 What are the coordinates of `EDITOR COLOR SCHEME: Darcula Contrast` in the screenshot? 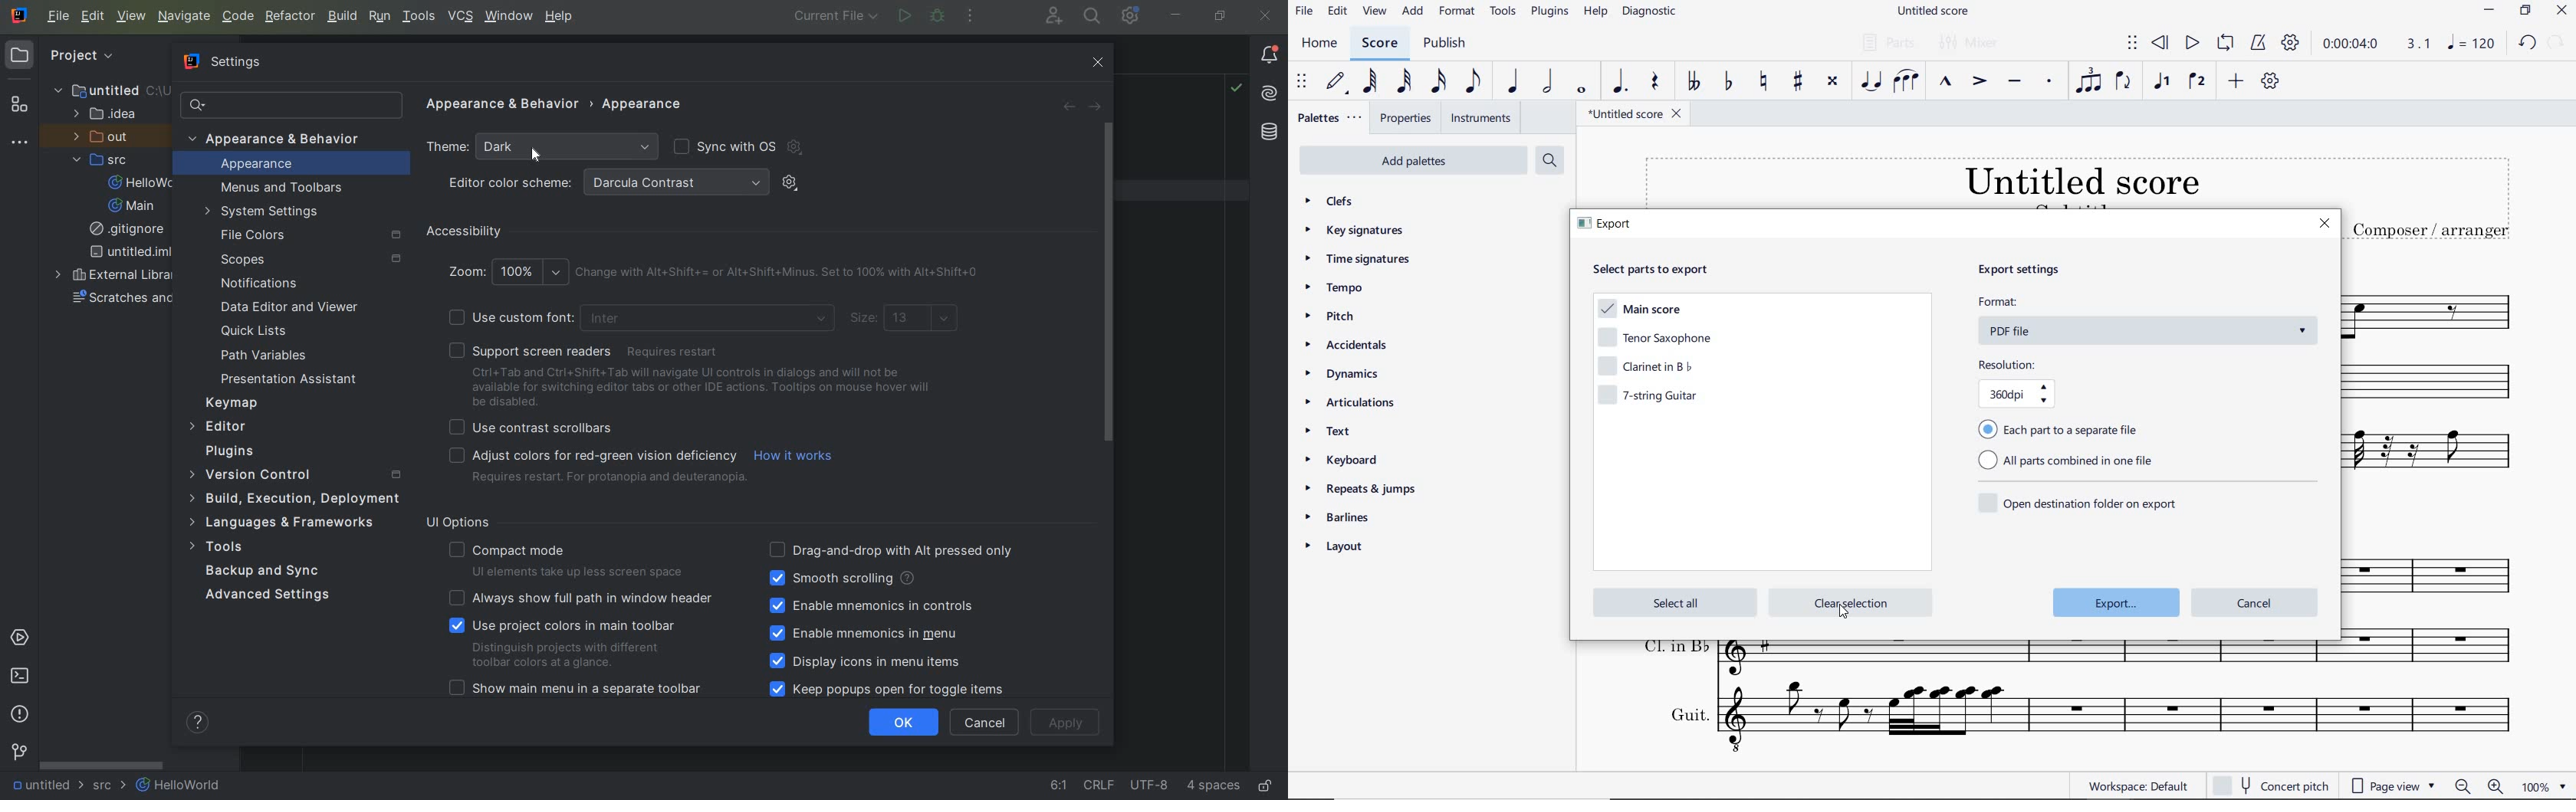 It's located at (607, 183).